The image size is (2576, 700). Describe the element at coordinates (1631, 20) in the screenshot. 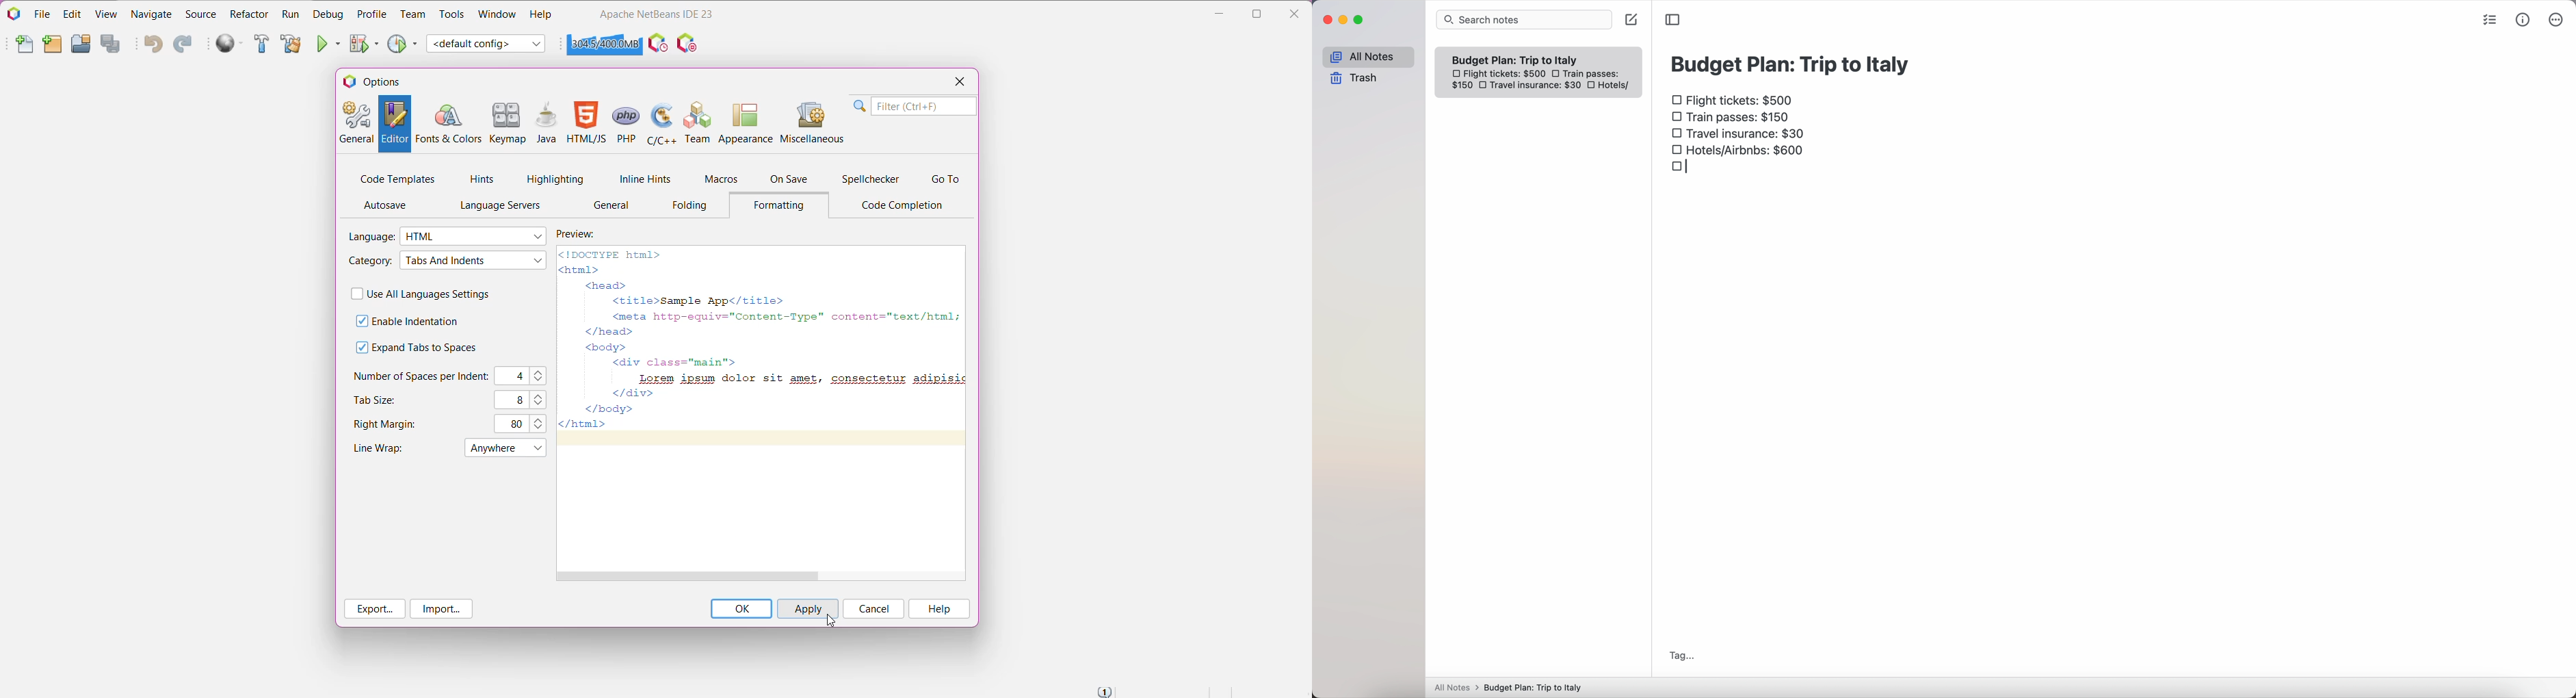

I see `create note` at that location.